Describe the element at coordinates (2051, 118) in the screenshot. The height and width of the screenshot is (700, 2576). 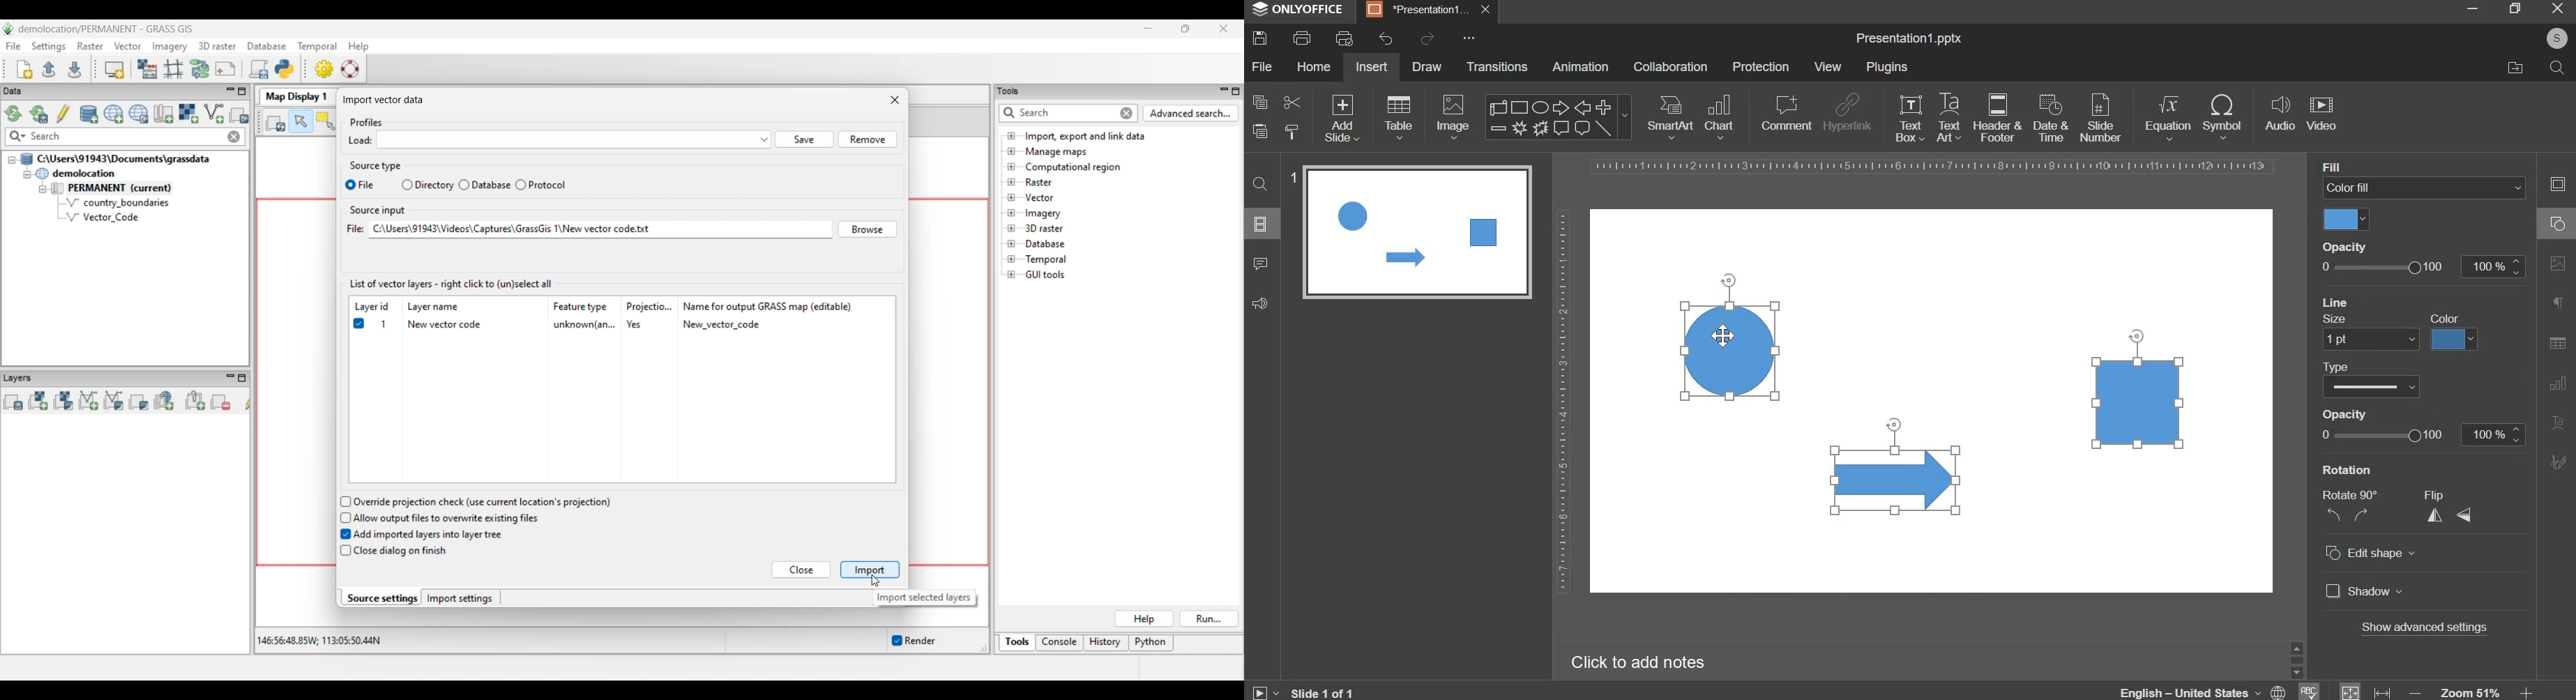
I see `date & time` at that location.